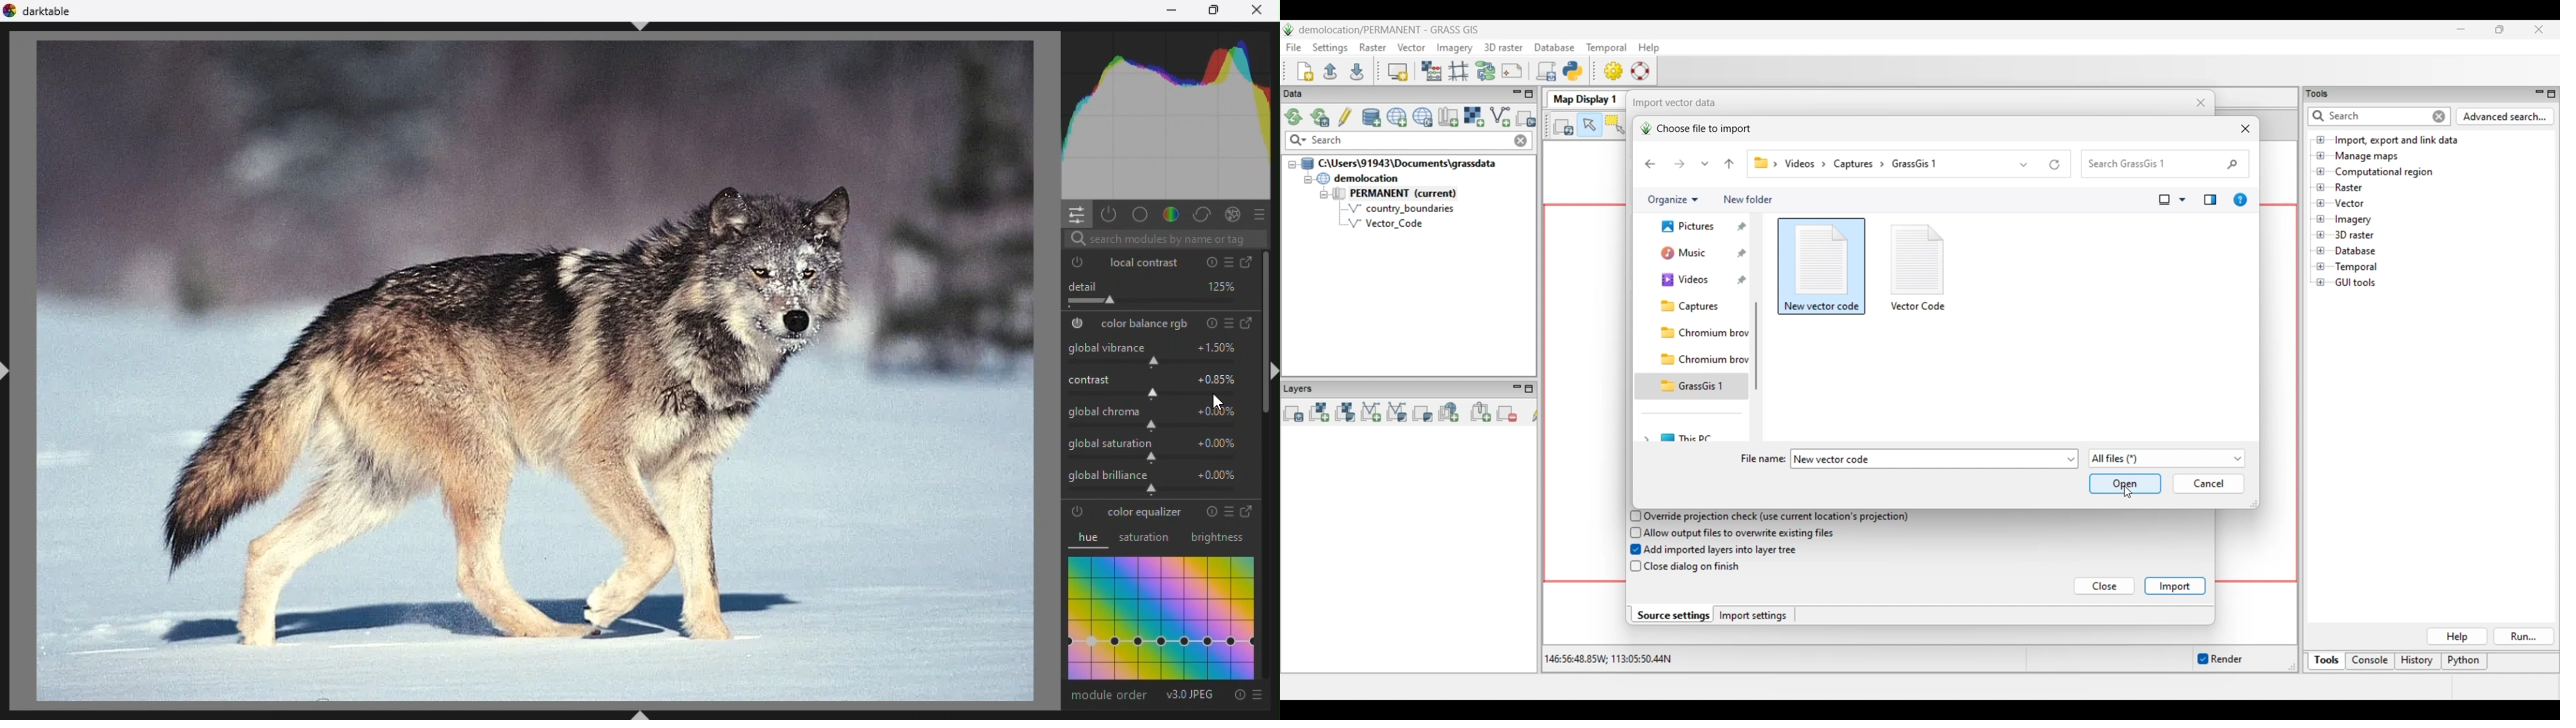  Describe the element at coordinates (643, 712) in the screenshot. I see `shift+ctrl+b` at that location.